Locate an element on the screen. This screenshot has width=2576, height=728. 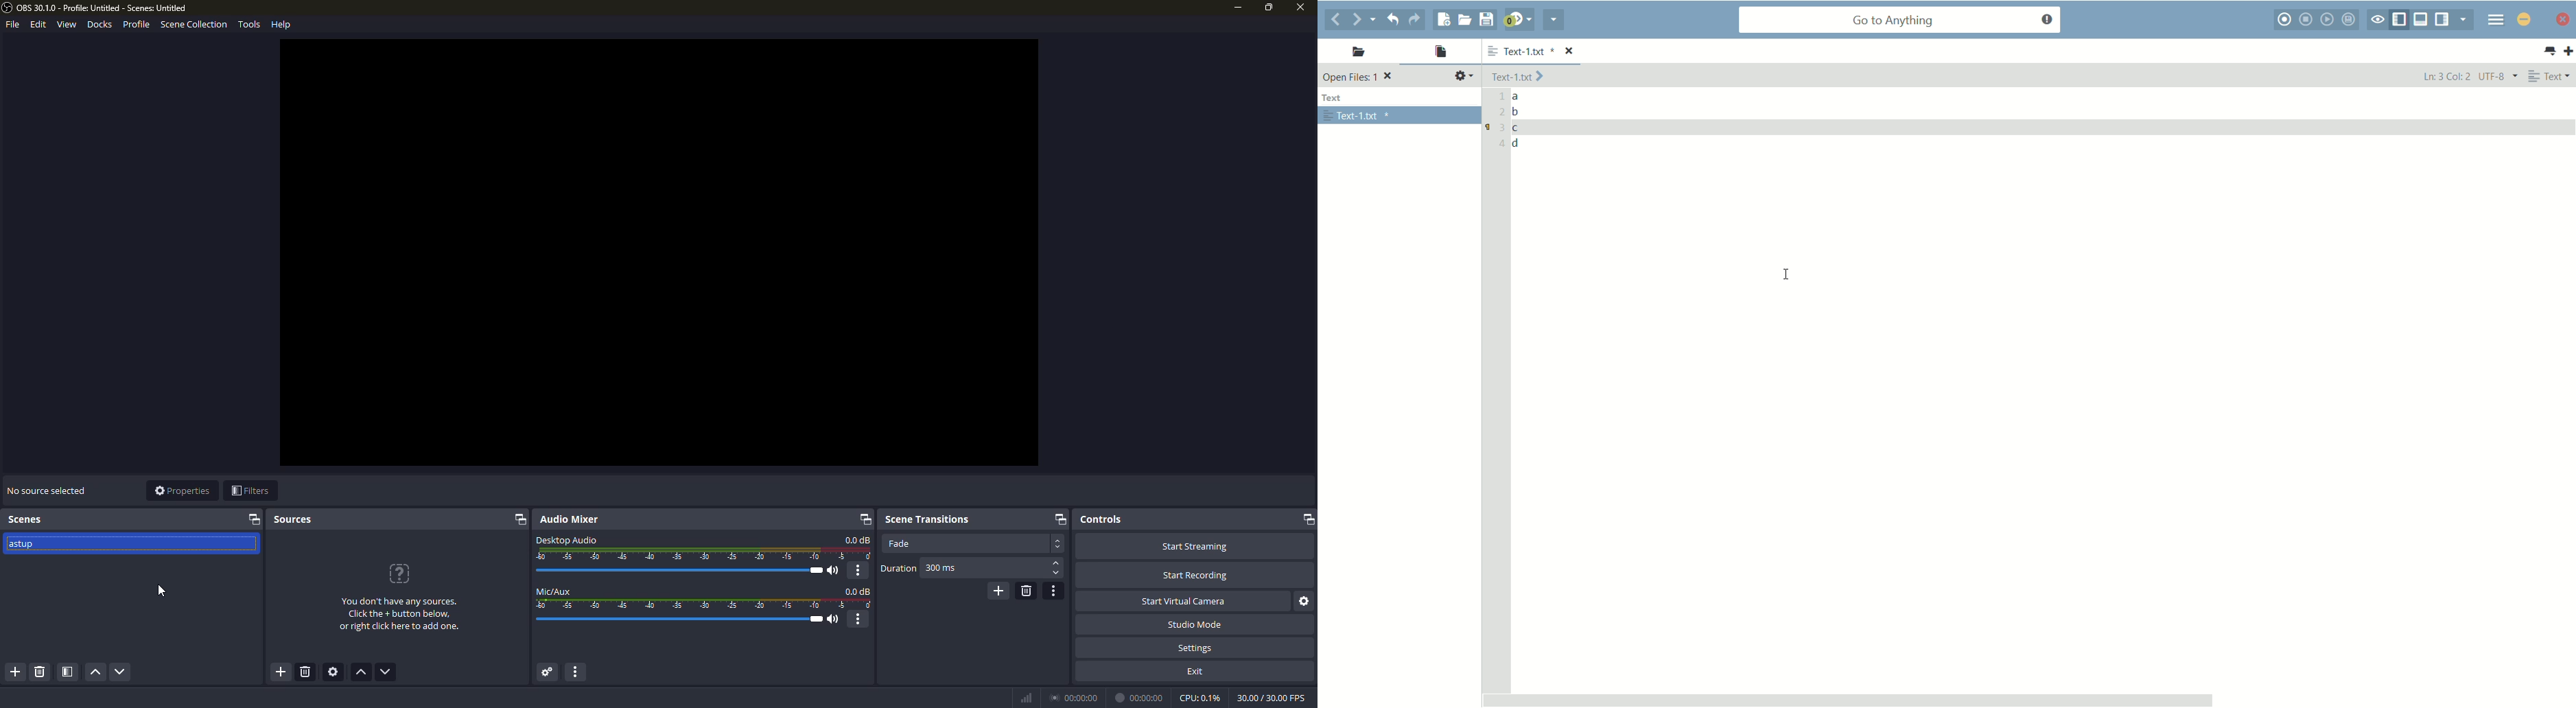
expand is located at coordinates (255, 519).